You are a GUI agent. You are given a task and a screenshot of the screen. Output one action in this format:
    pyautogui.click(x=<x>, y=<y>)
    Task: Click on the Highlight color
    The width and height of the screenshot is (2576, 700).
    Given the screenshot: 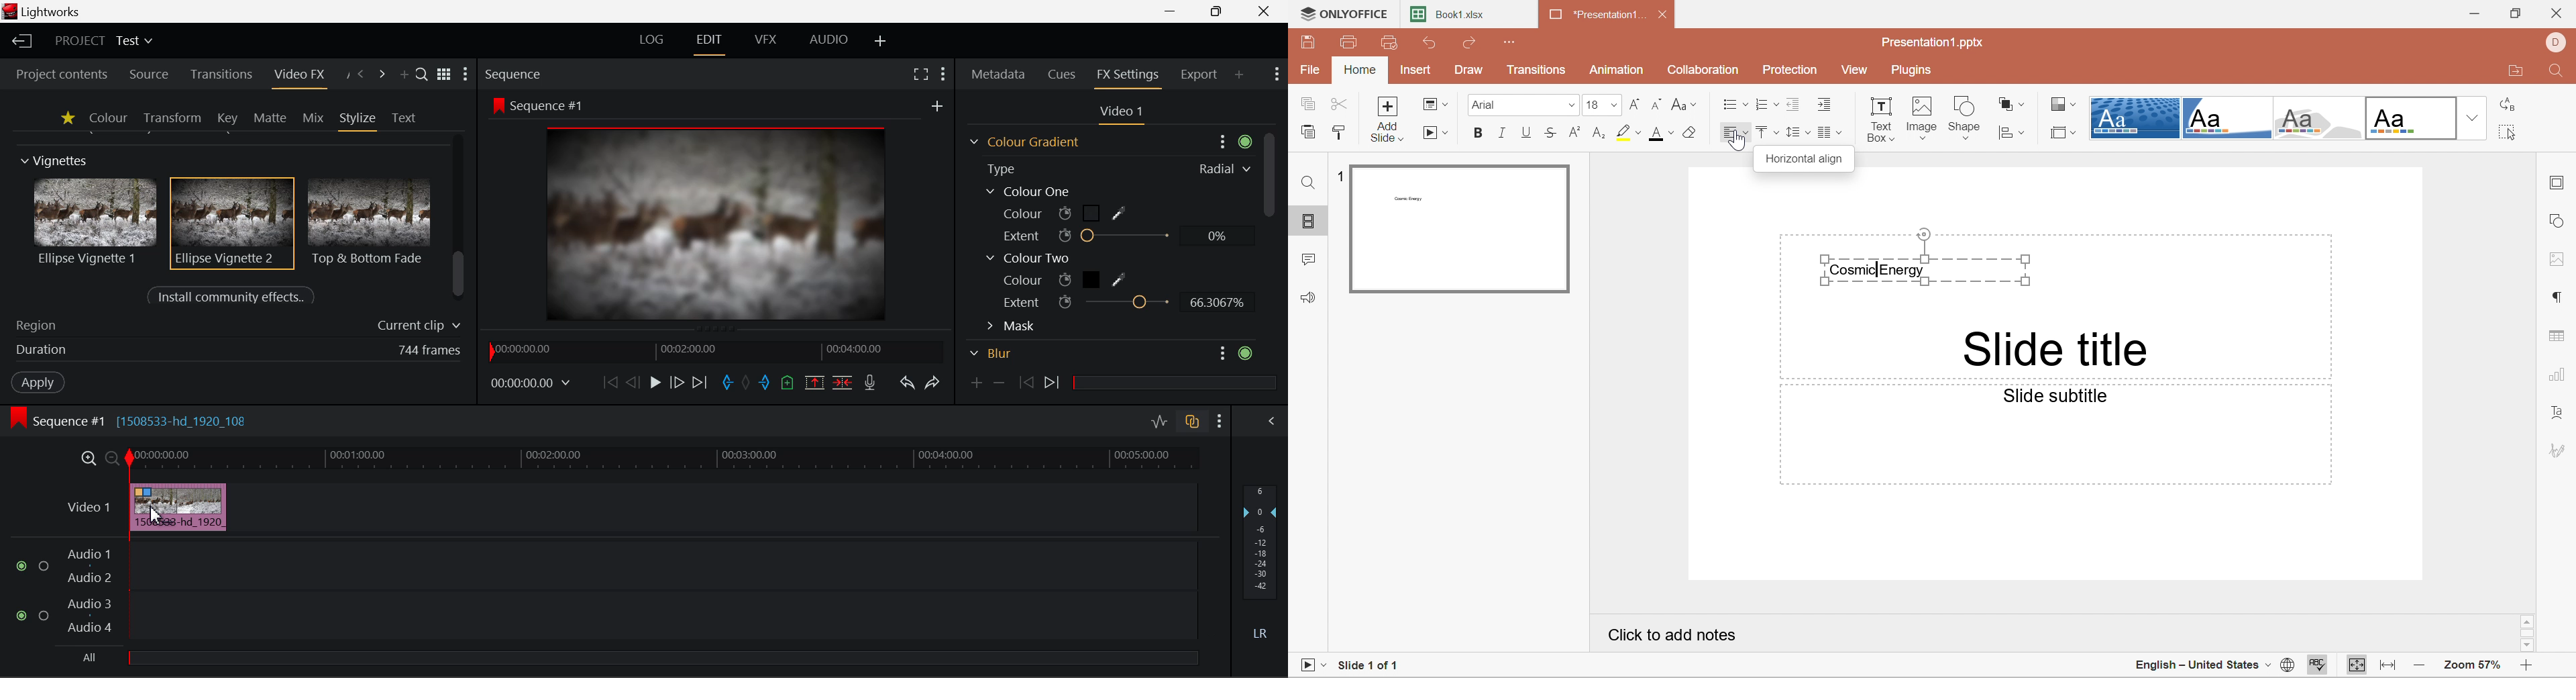 What is the action you would take?
    pyautogui.click(x=1629, y=132)
    